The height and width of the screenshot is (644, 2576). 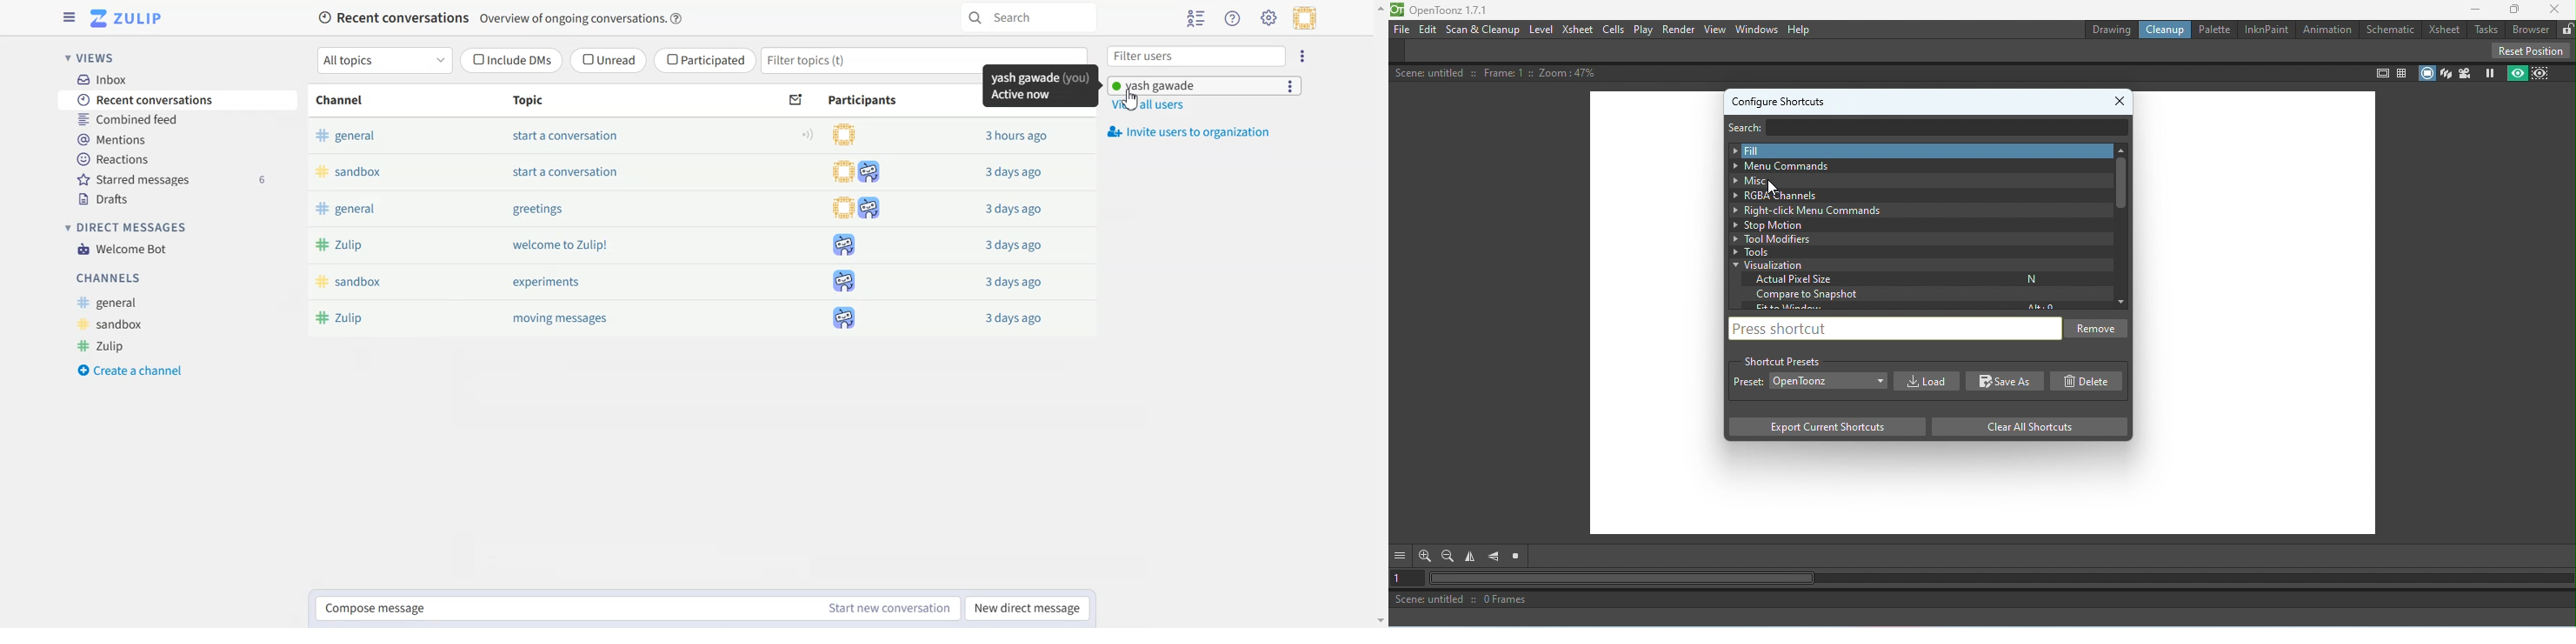 What do you see at coordinates (548, 281) in the screenshot?
I see `experiments` at bounding box center [548, 281].